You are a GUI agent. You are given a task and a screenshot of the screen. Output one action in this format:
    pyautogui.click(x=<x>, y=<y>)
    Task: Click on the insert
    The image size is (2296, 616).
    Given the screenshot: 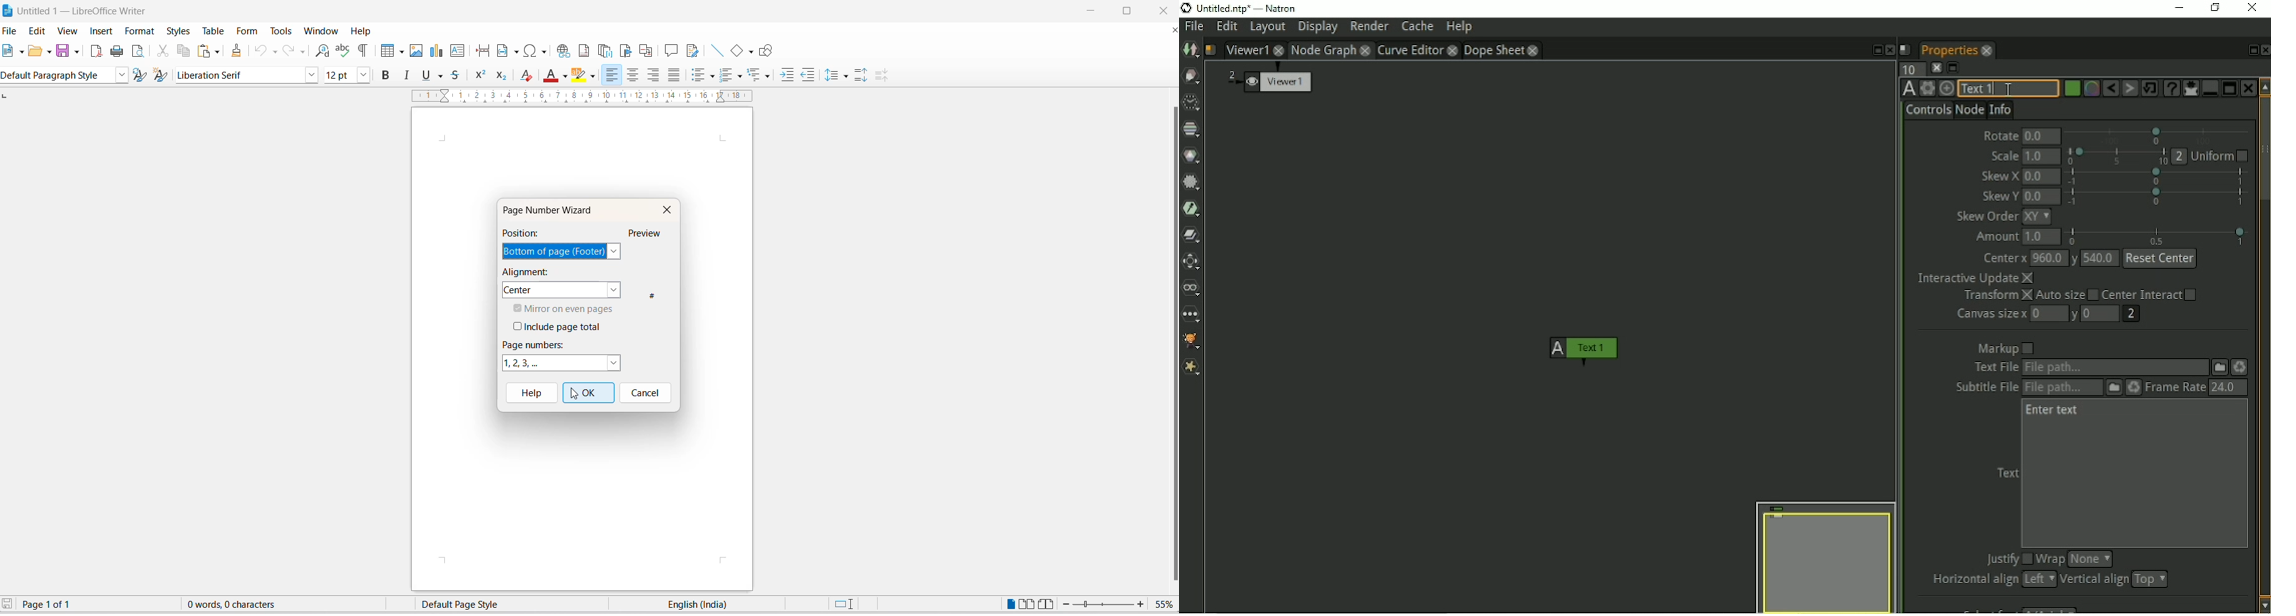 What is the action you would take?
    pyautogui.click(x=100, y=29)
    